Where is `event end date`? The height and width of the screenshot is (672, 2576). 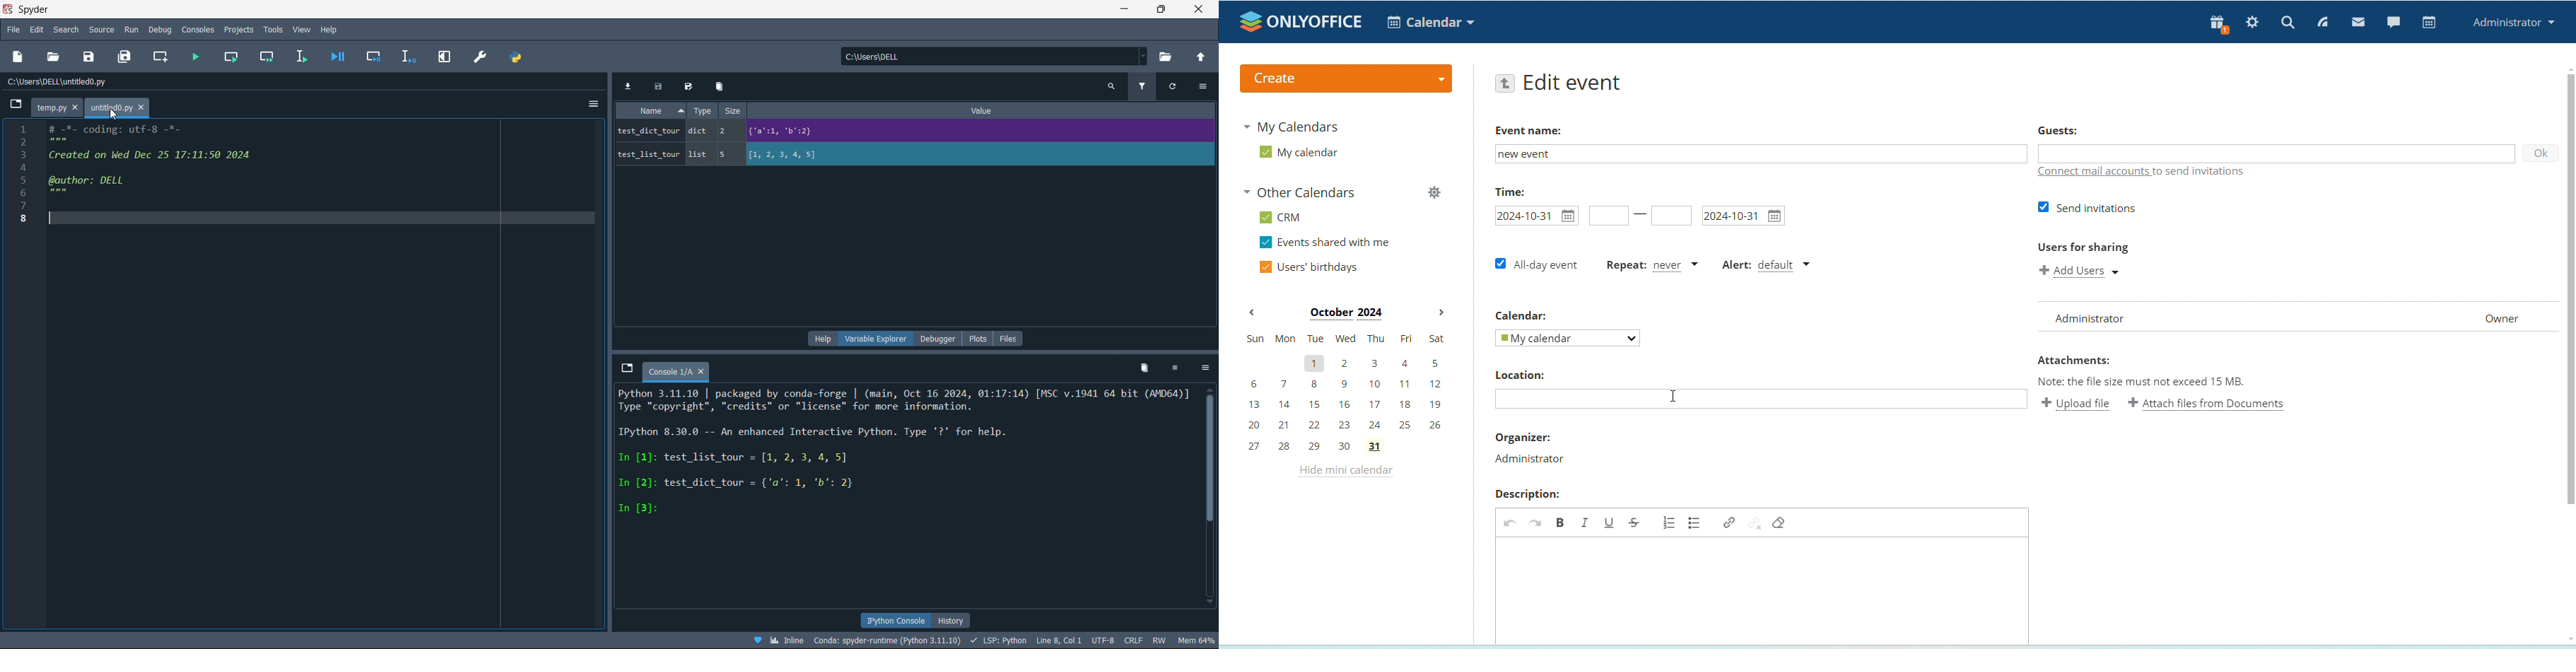
event end date is located at coordinates (1743, 216).